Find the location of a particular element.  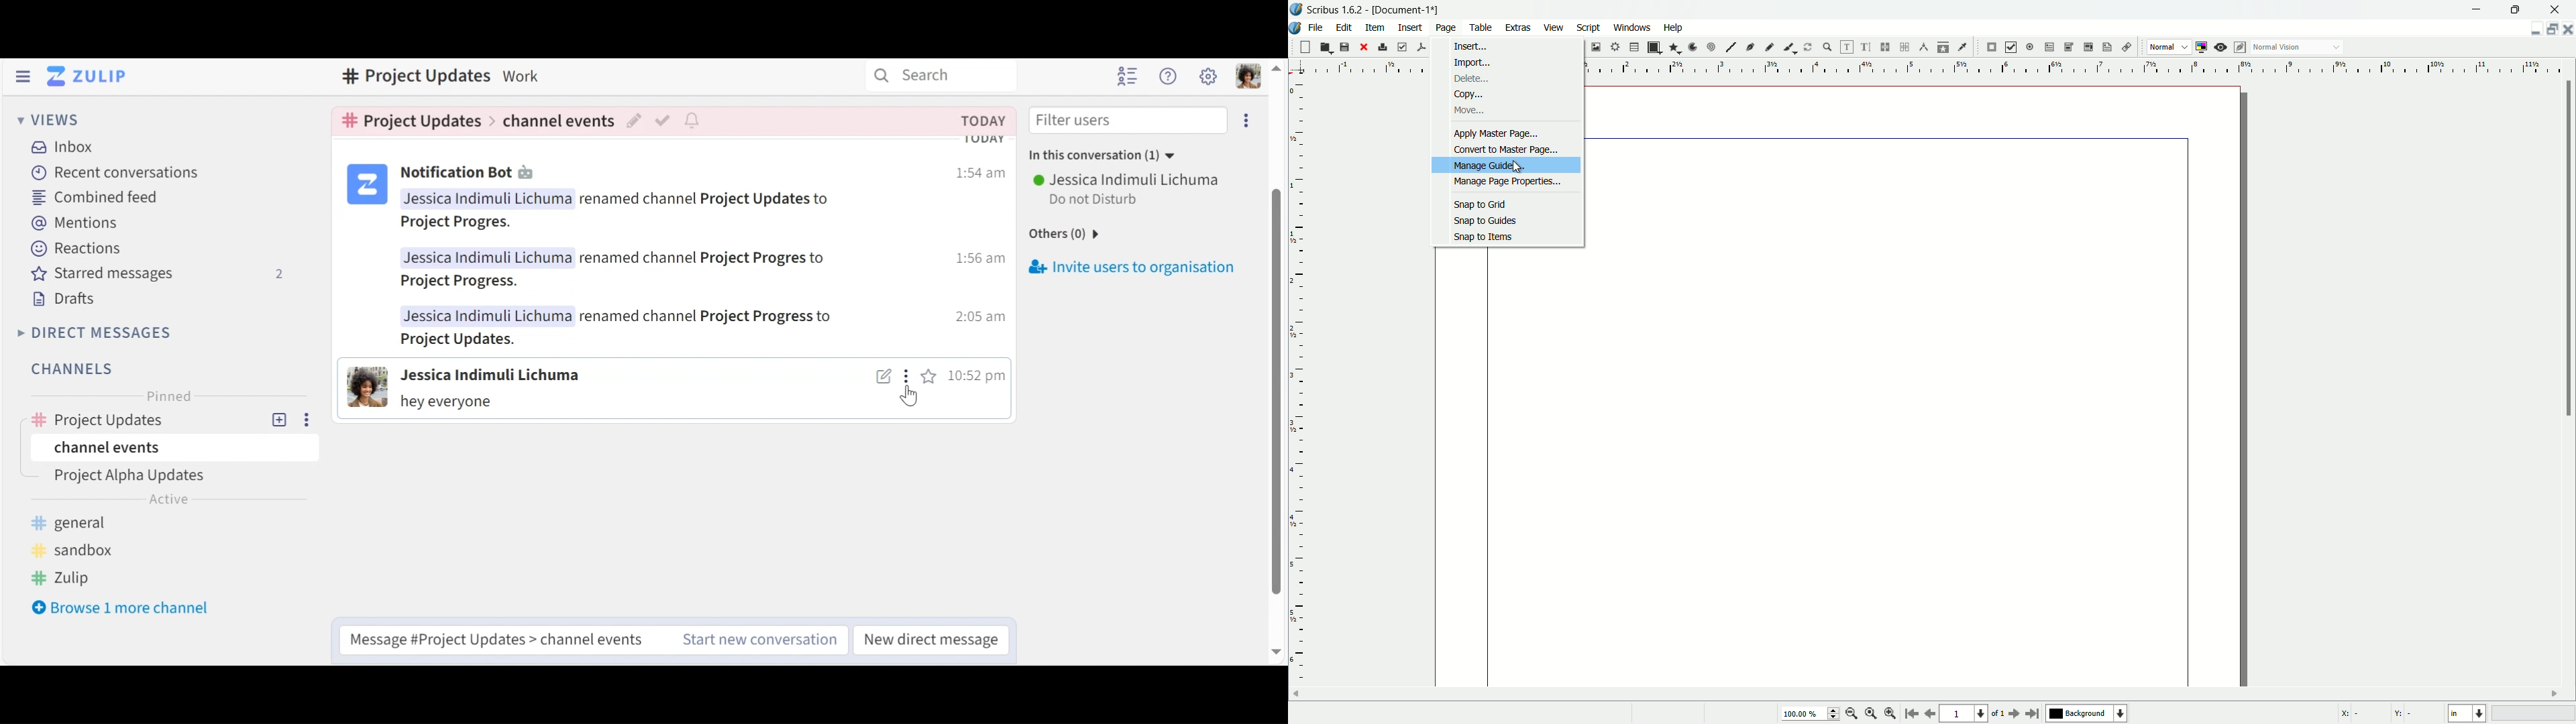

maximize is located at coordinates (2518, 9).